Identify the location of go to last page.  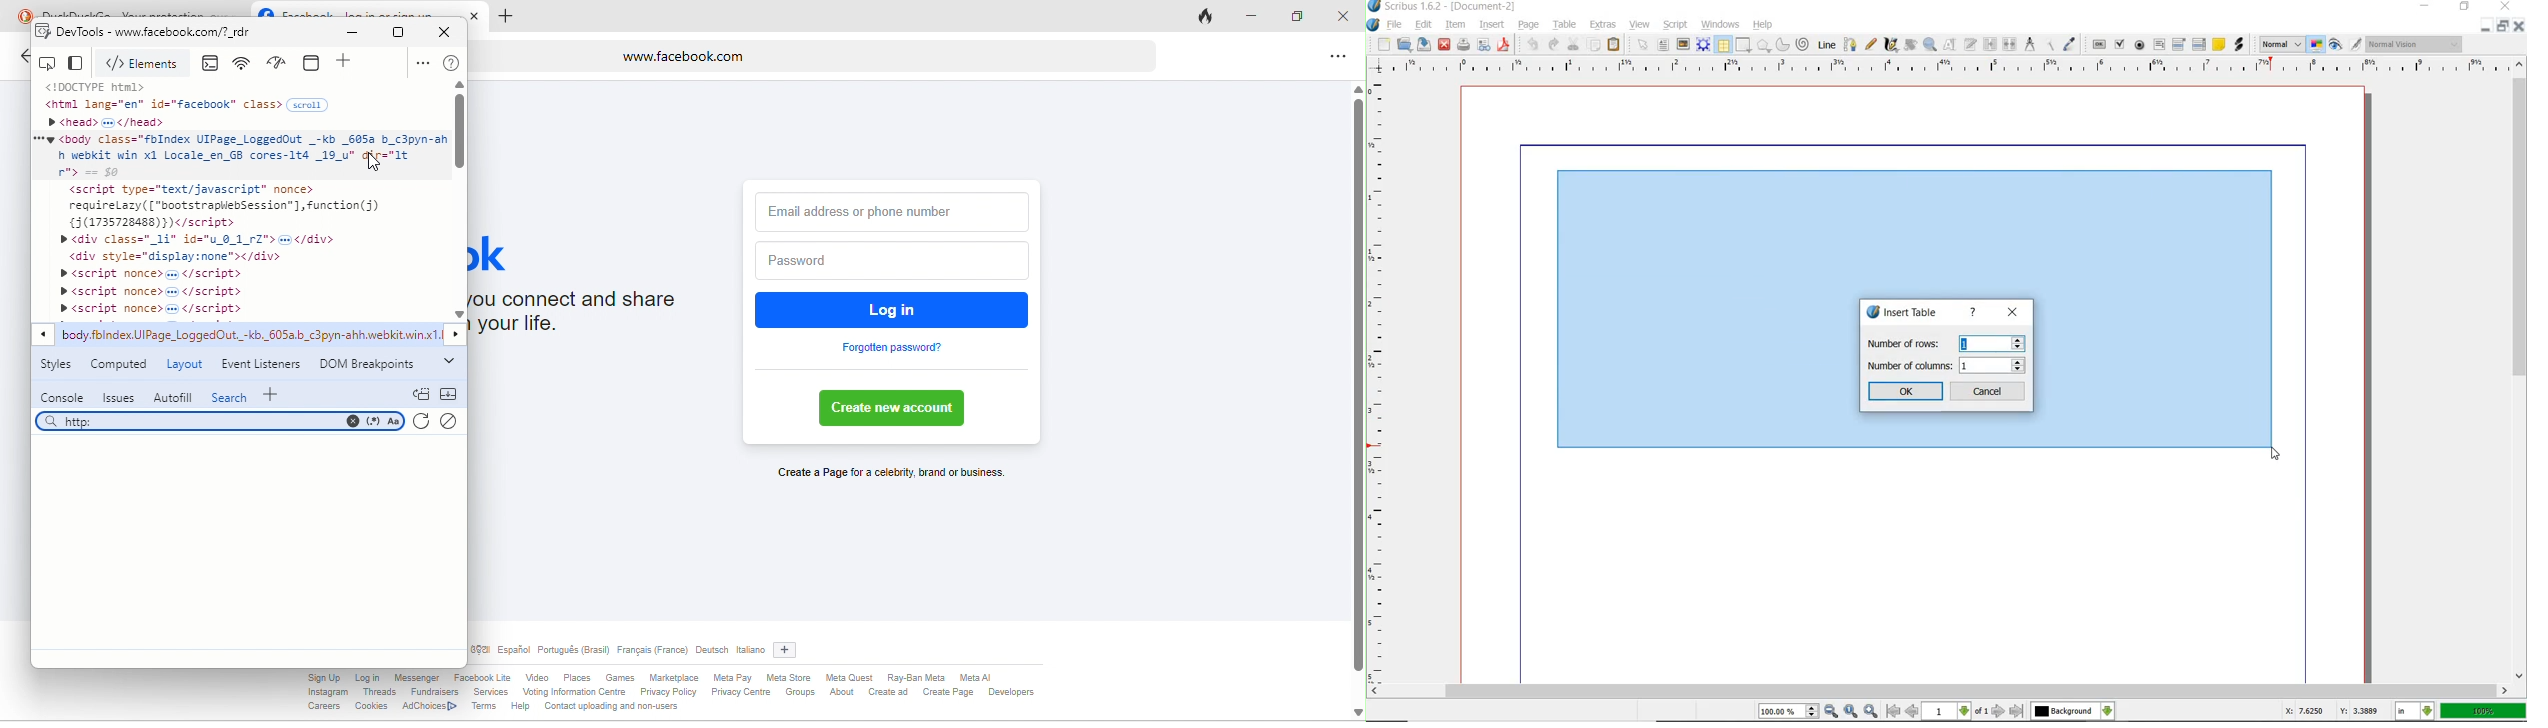
(2017, 711).